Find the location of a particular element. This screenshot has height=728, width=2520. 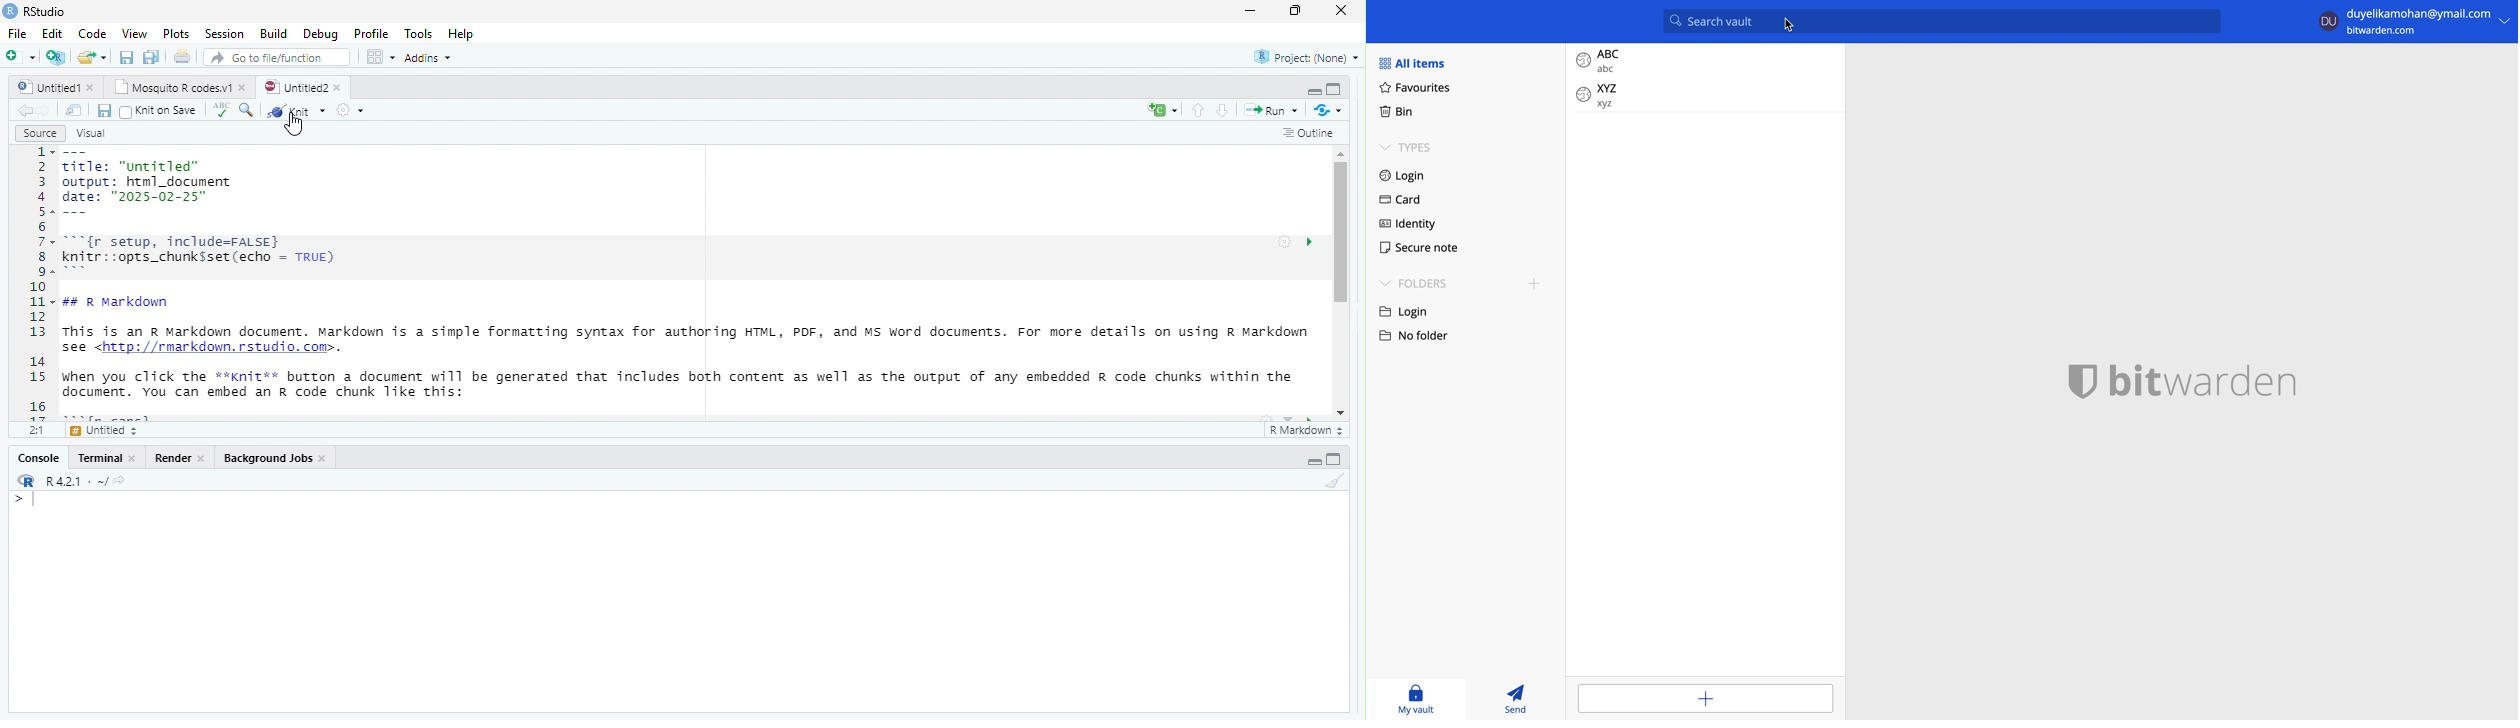

save is located at coordinates (128, 57).